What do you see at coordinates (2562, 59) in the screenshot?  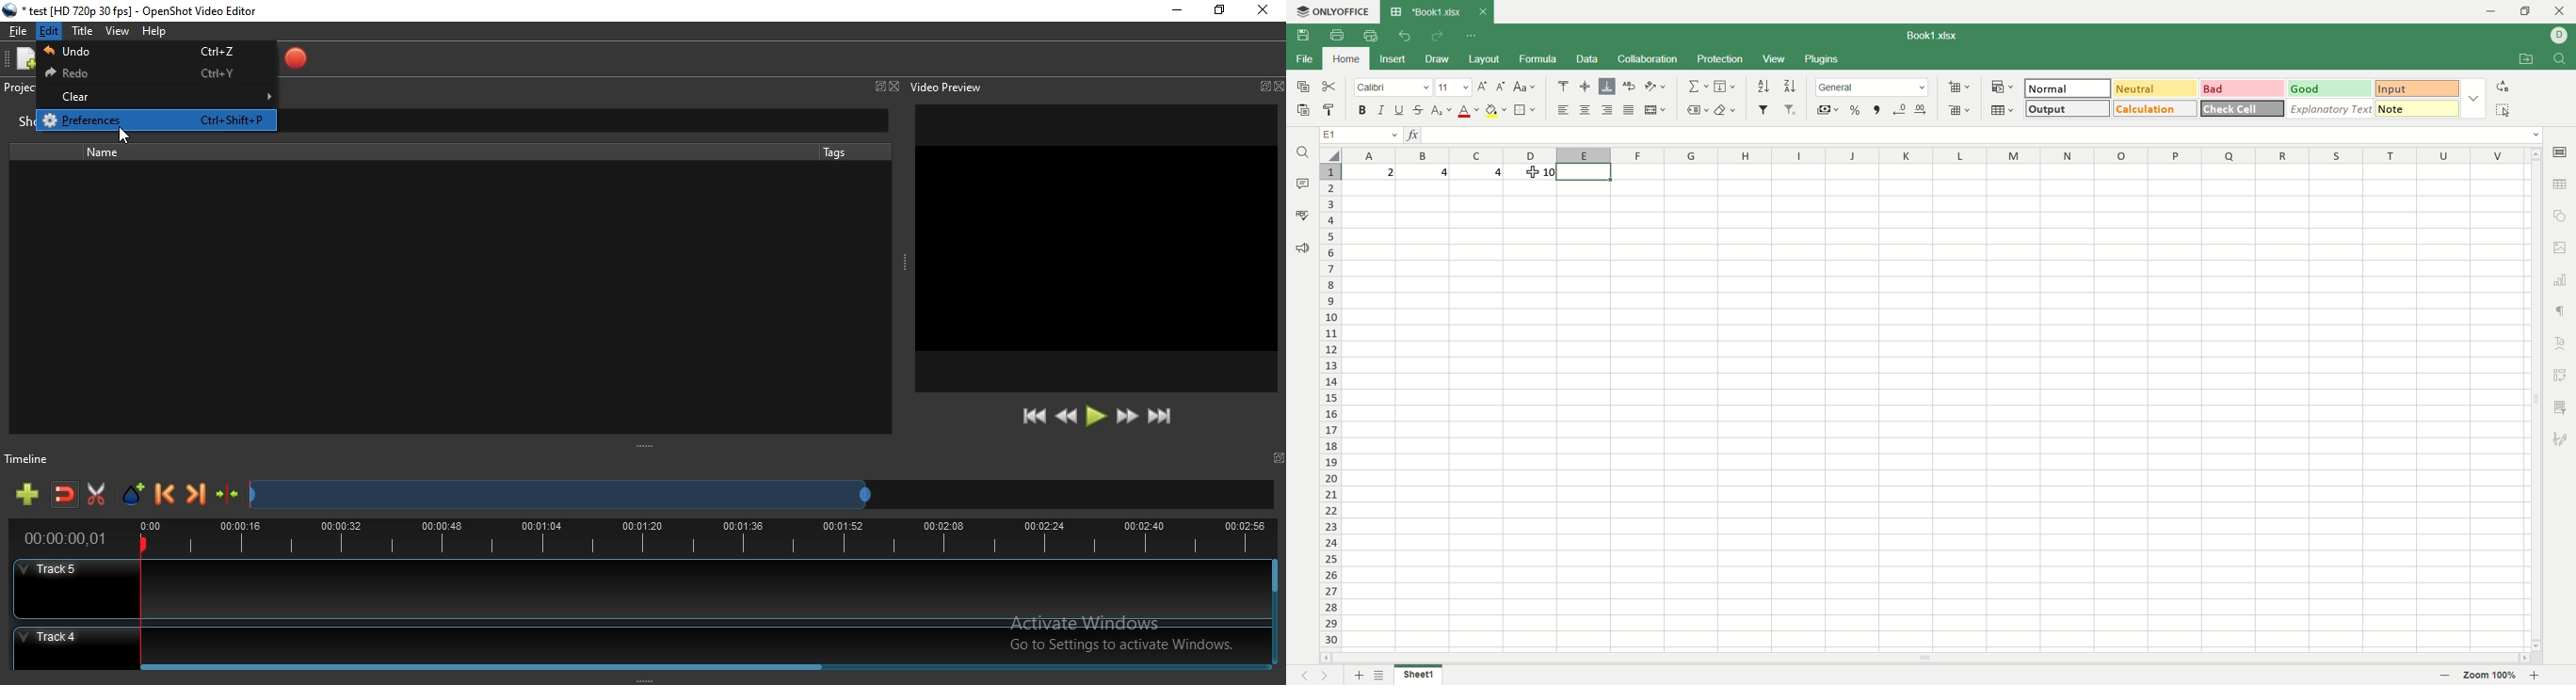 I see `find` at bounding box center [2562, 59].